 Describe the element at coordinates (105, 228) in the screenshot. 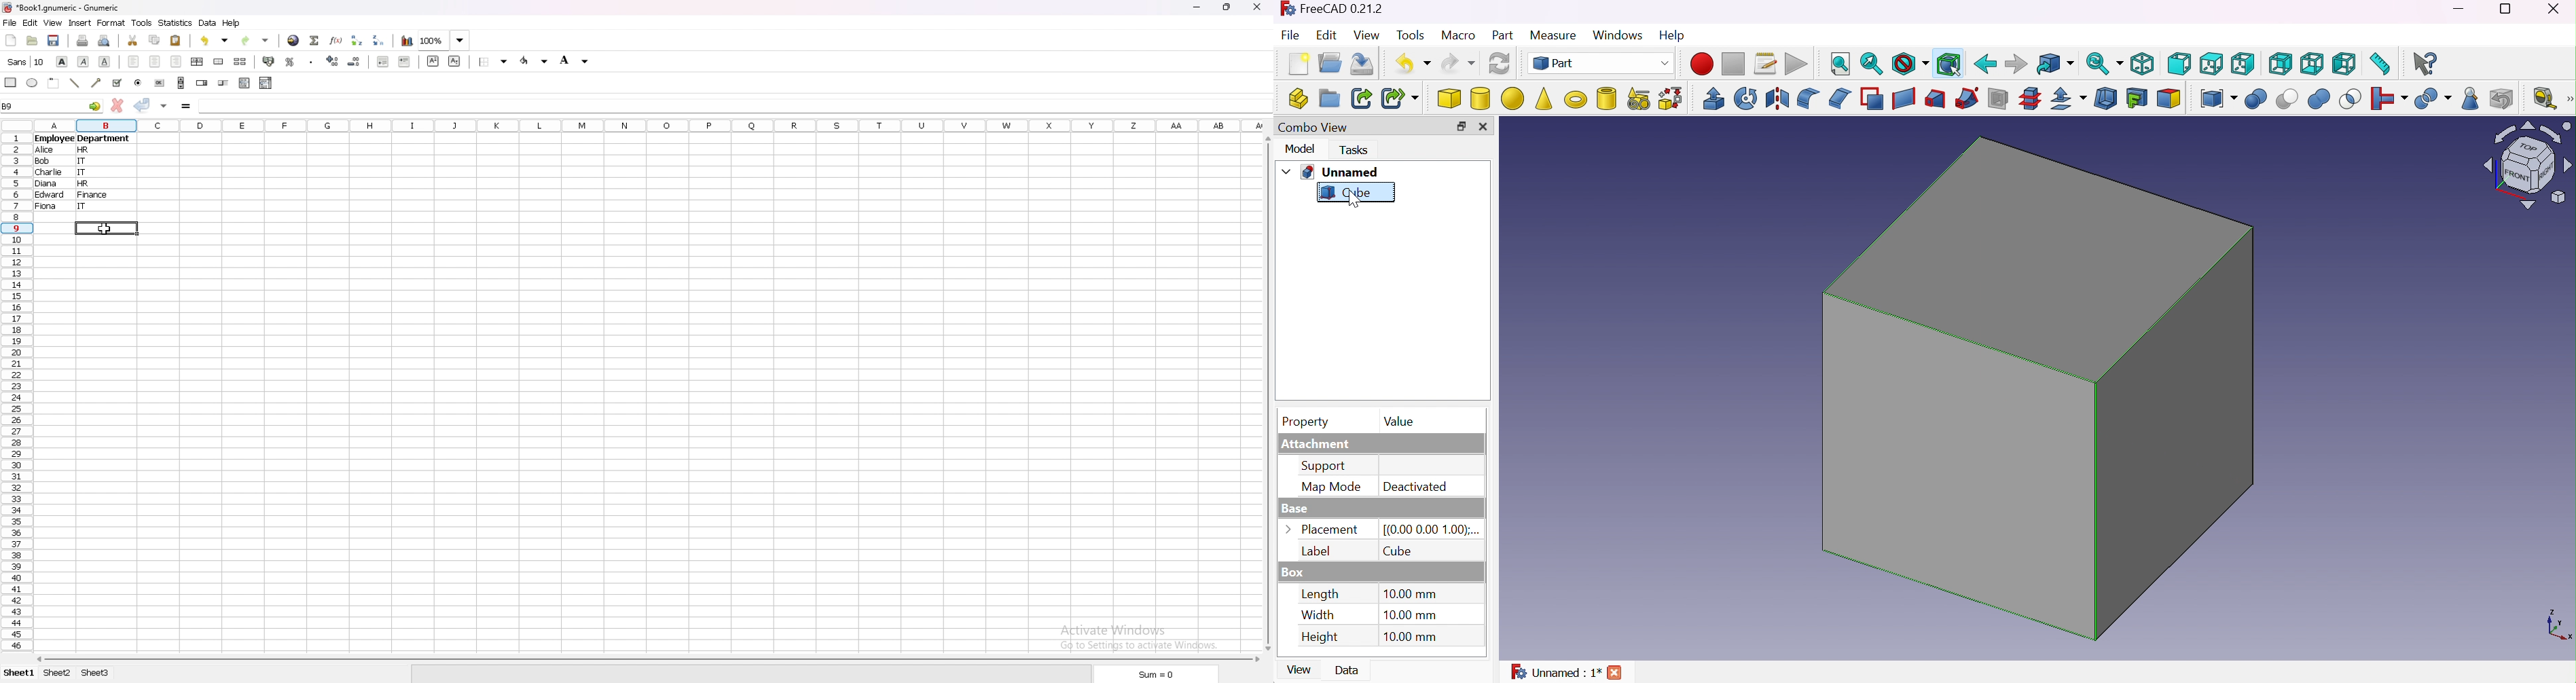

I see `selected cell` at that location.